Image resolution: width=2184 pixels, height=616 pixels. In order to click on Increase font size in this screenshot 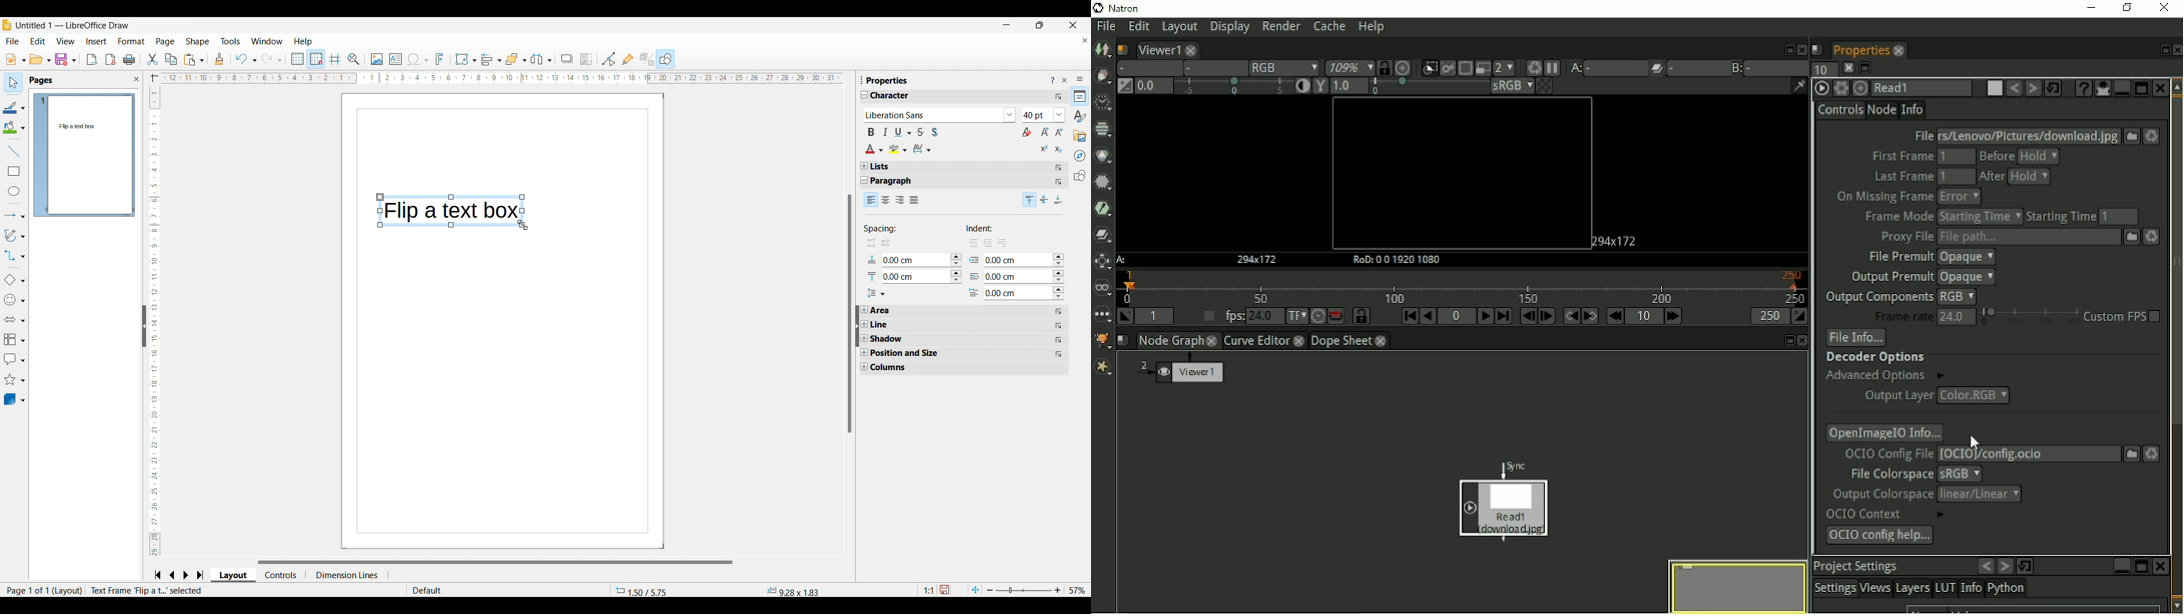, I will do `click(1046, 131)`.